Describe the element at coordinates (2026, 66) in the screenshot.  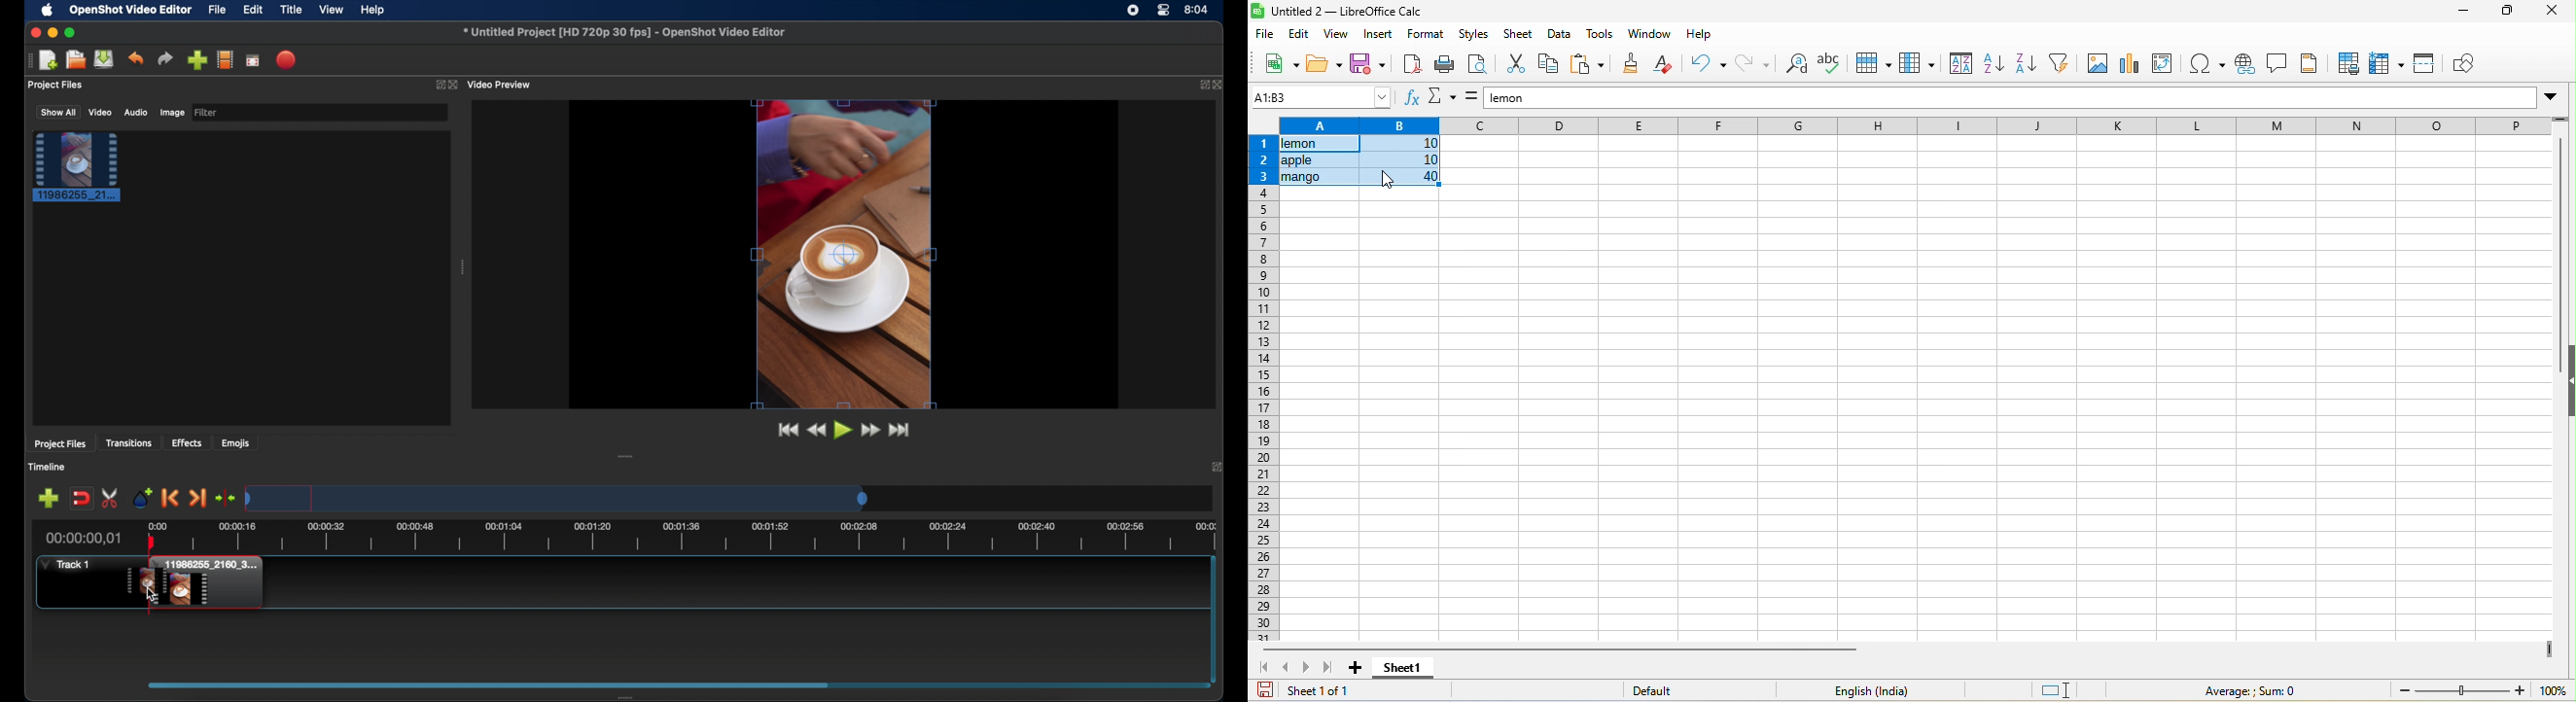
I see `sort descending` at that location.